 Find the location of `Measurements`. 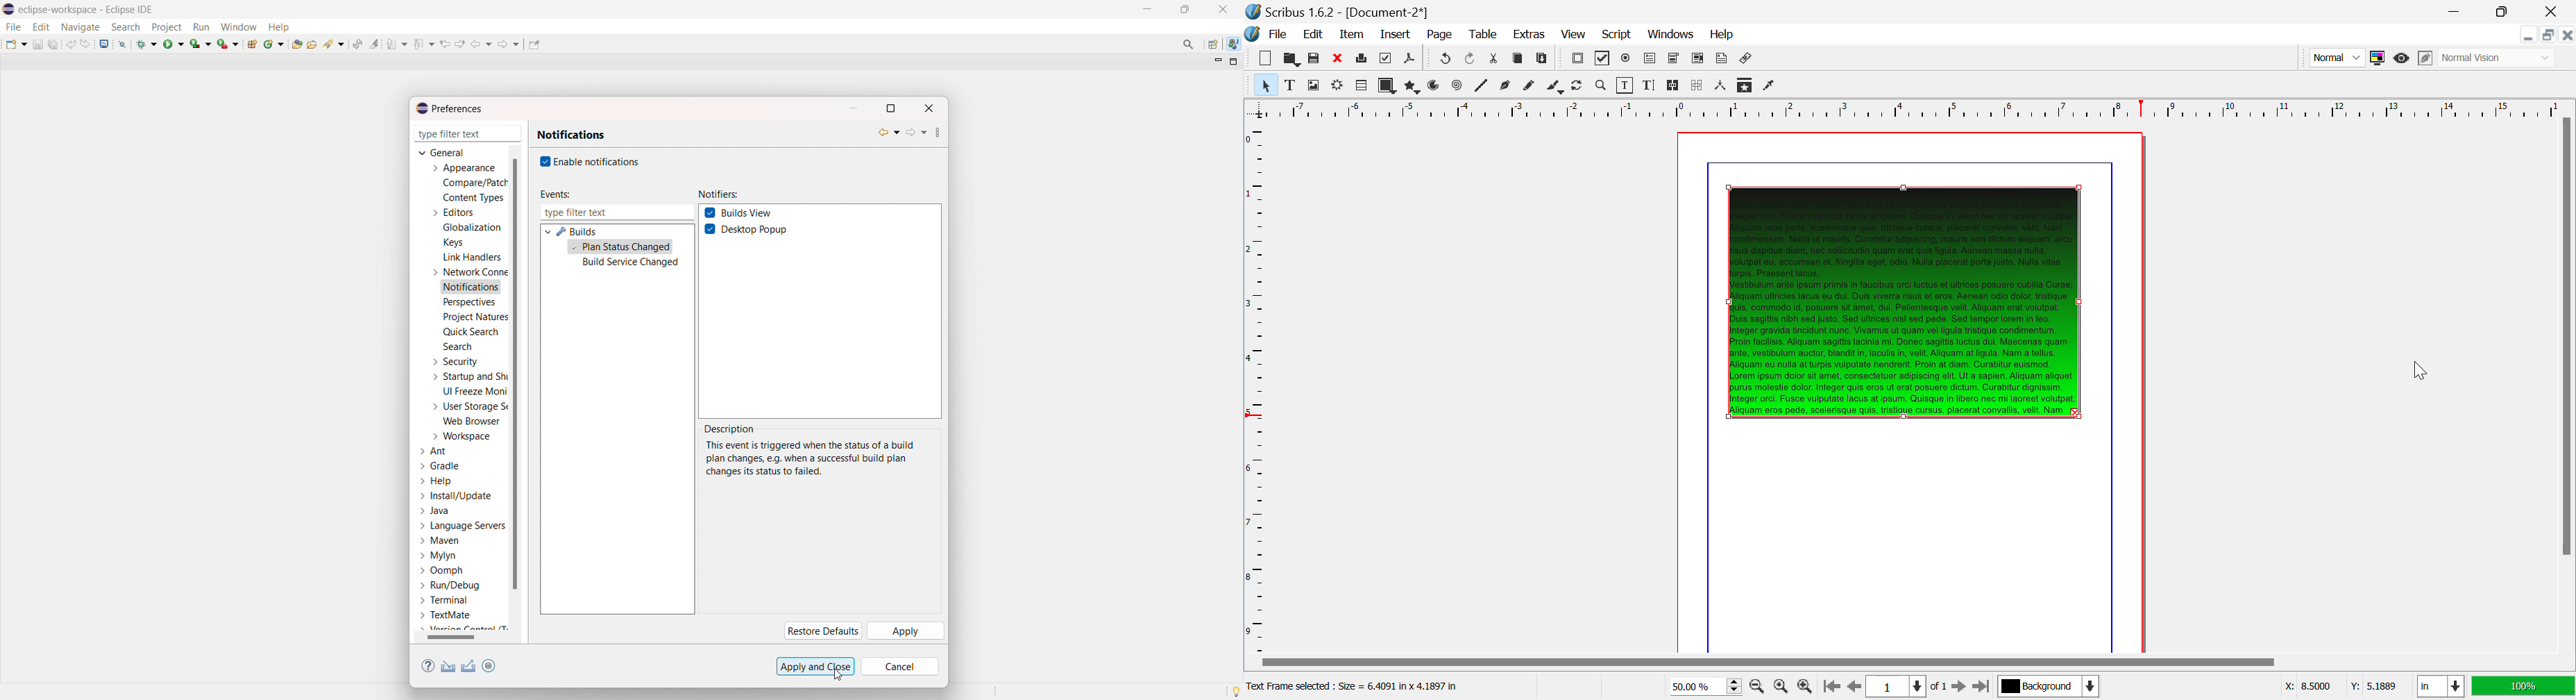

Measurements is located at coordinates (1722, 87).